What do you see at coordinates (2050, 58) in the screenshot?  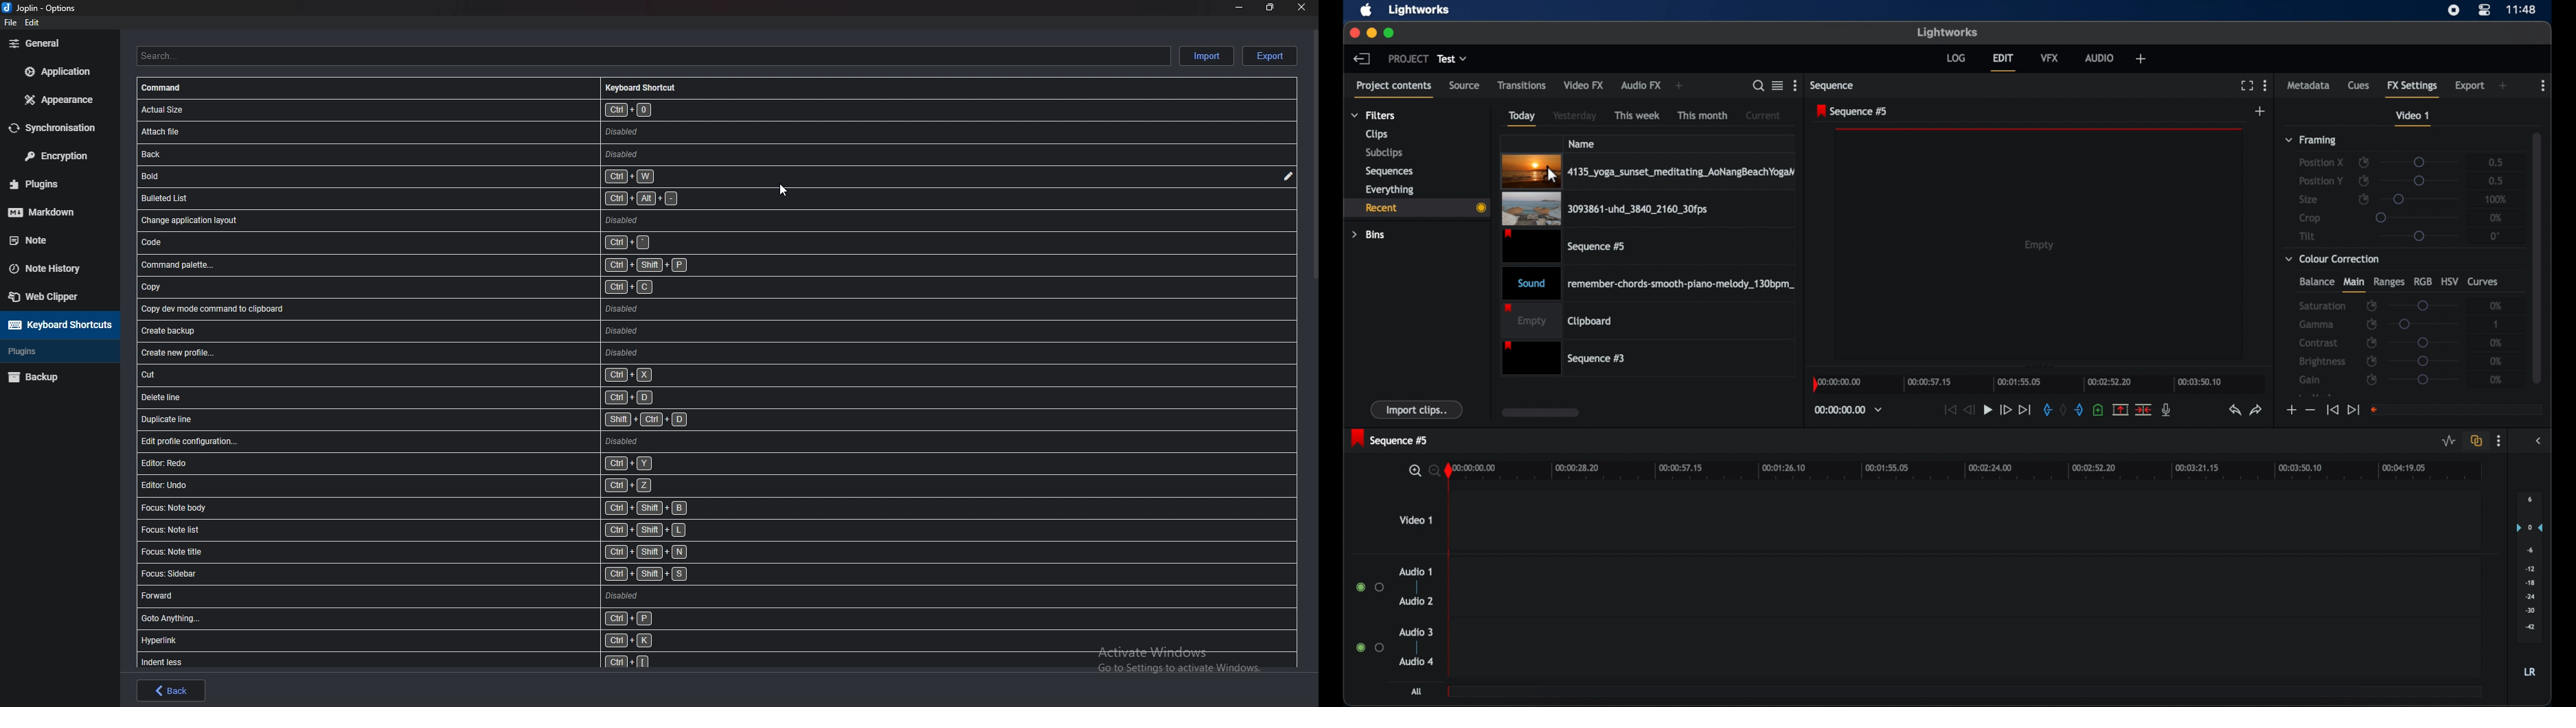 I see `vfx` at bounding box center [2050, 58].